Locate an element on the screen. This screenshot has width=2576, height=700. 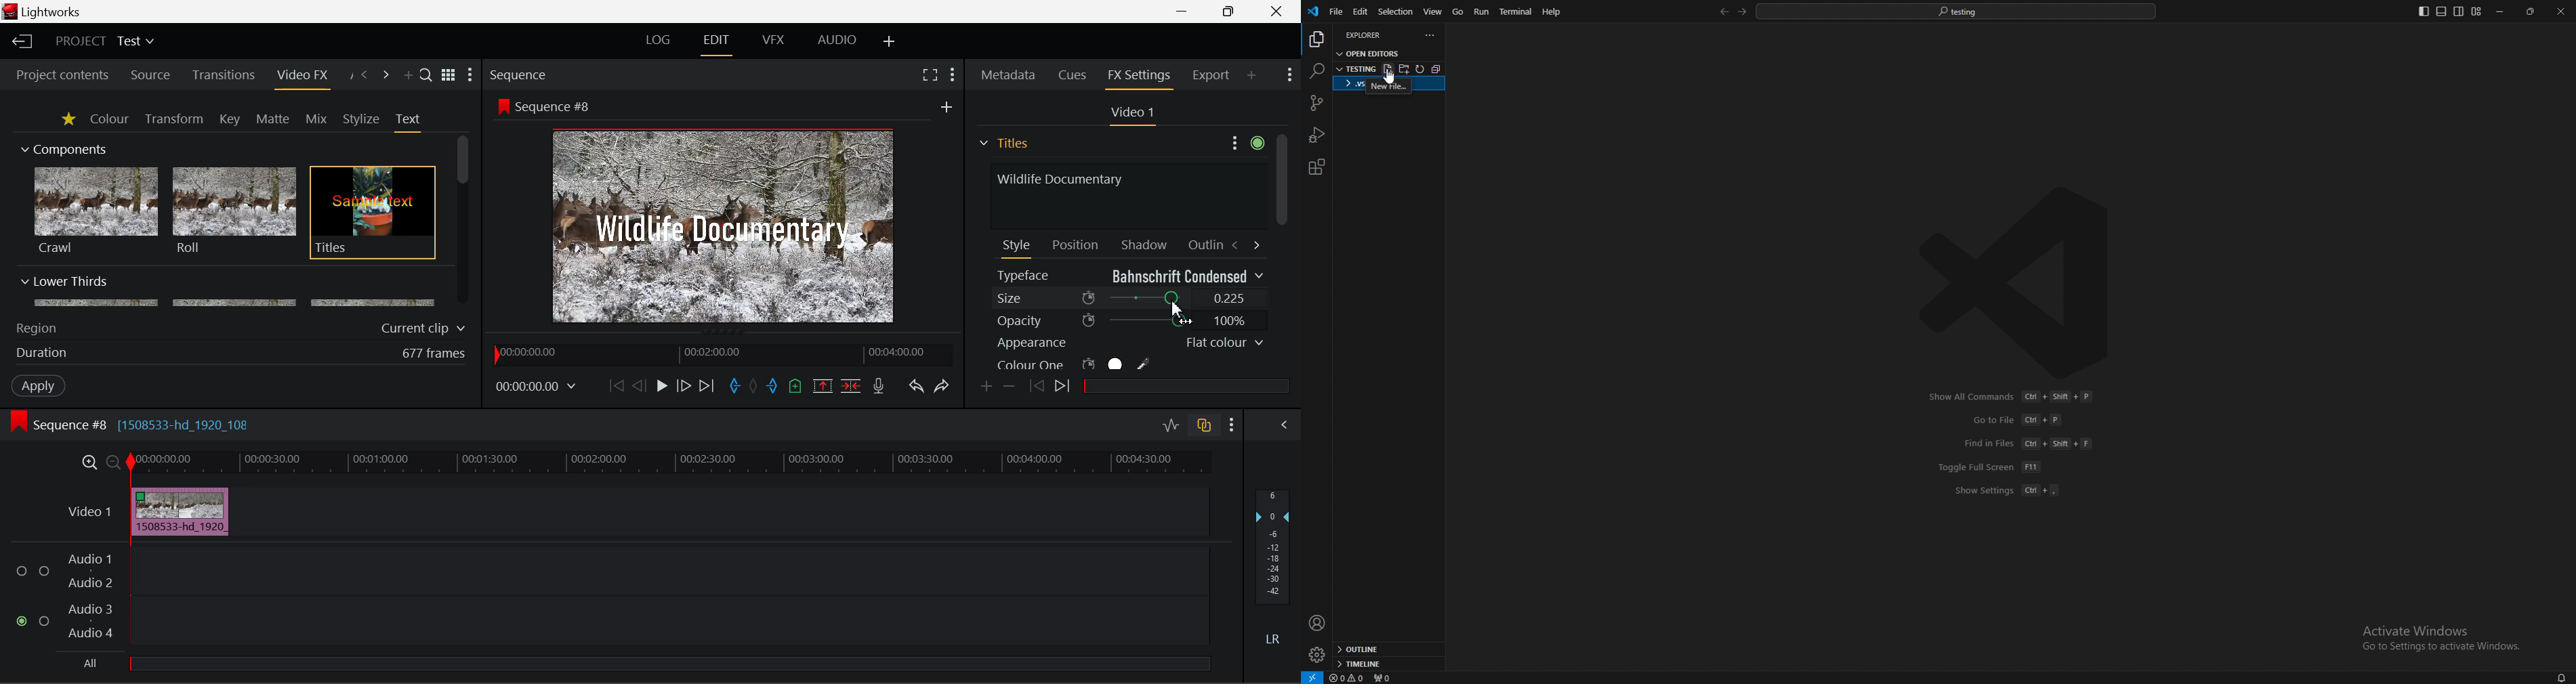
All is located at coordinates (91, 664).